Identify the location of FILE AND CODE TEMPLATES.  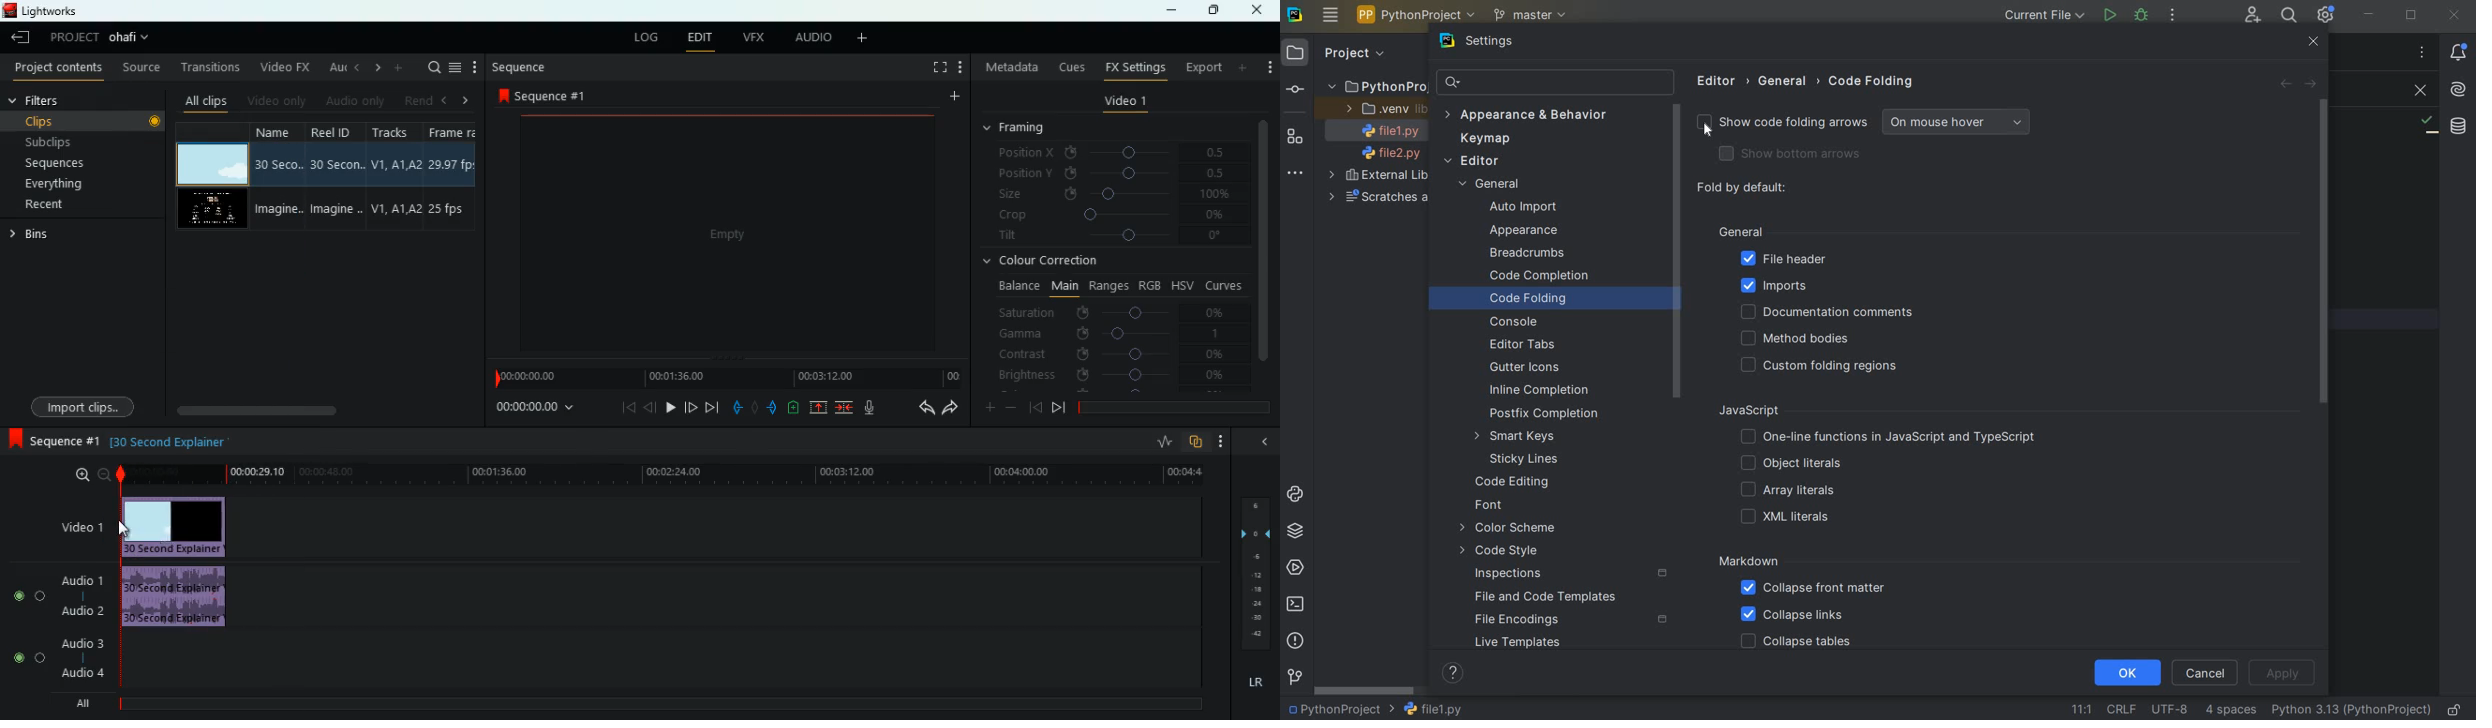
(1549, 596).